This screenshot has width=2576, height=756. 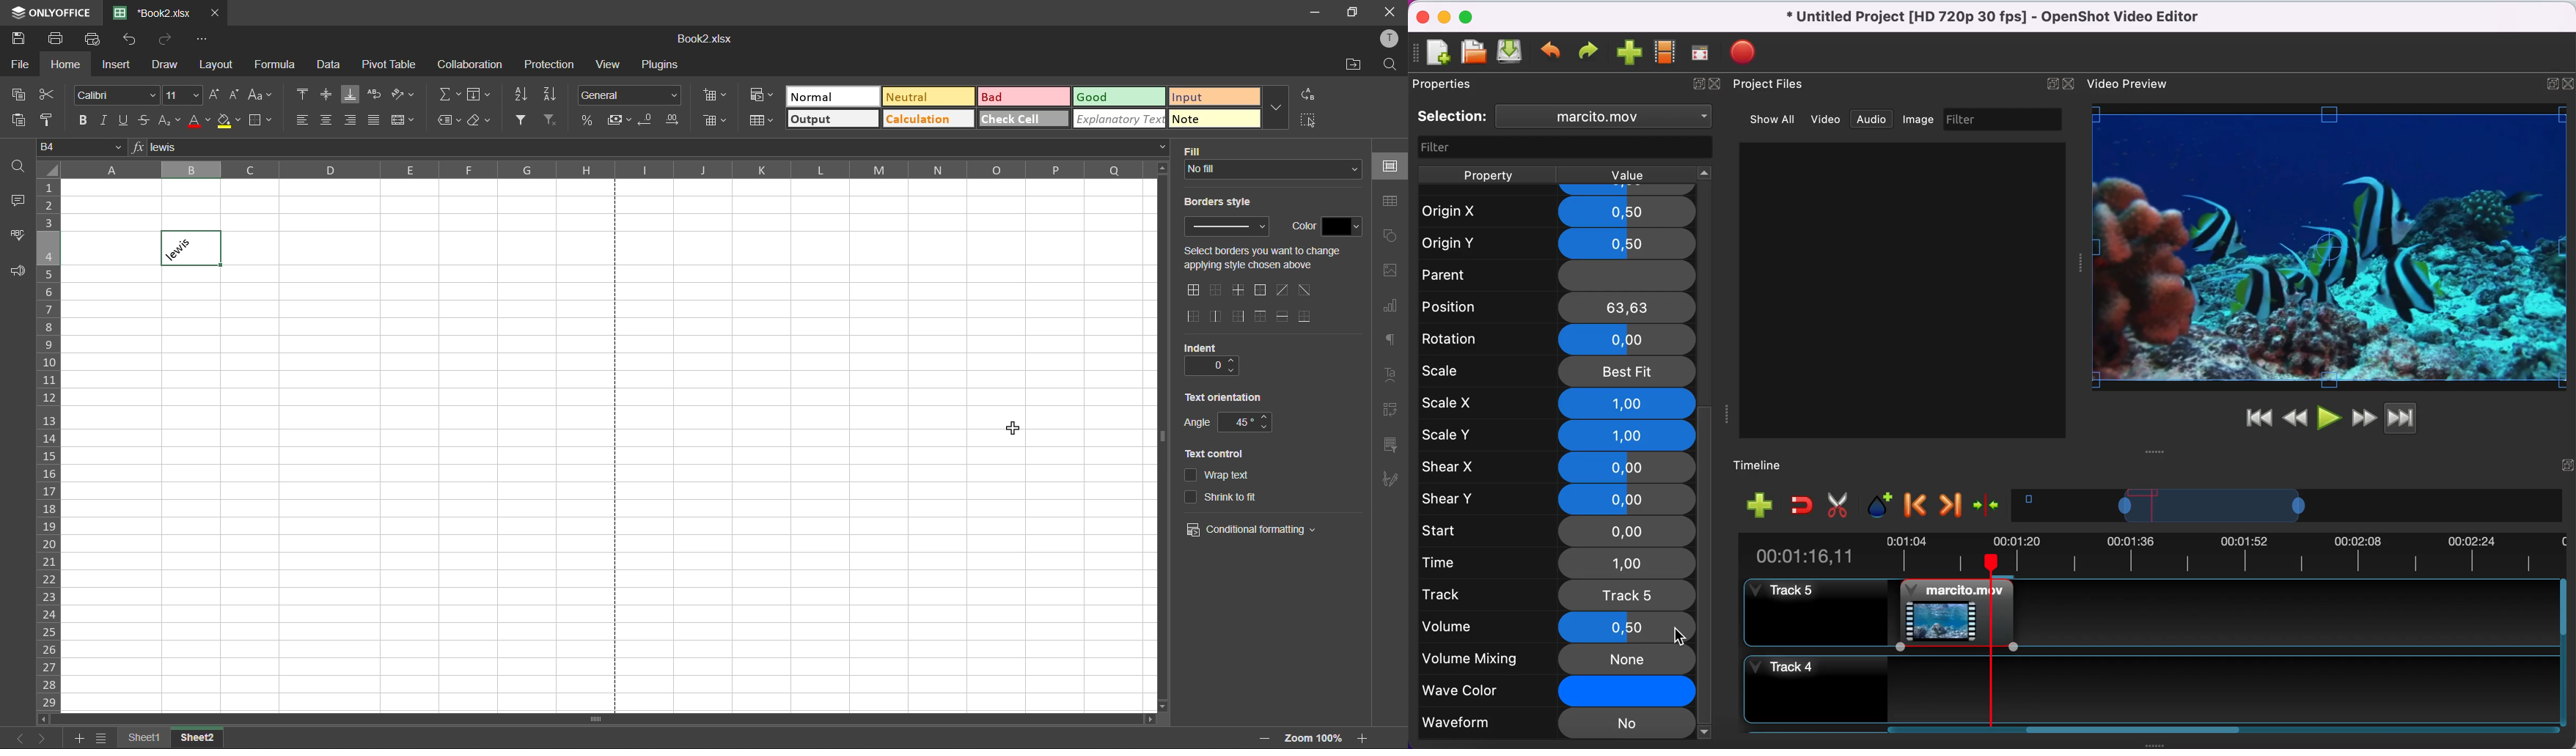 What do you see at coordinates (1390, 482) in the screenshot?
I see `signature` at bounding box center [1390, 482].